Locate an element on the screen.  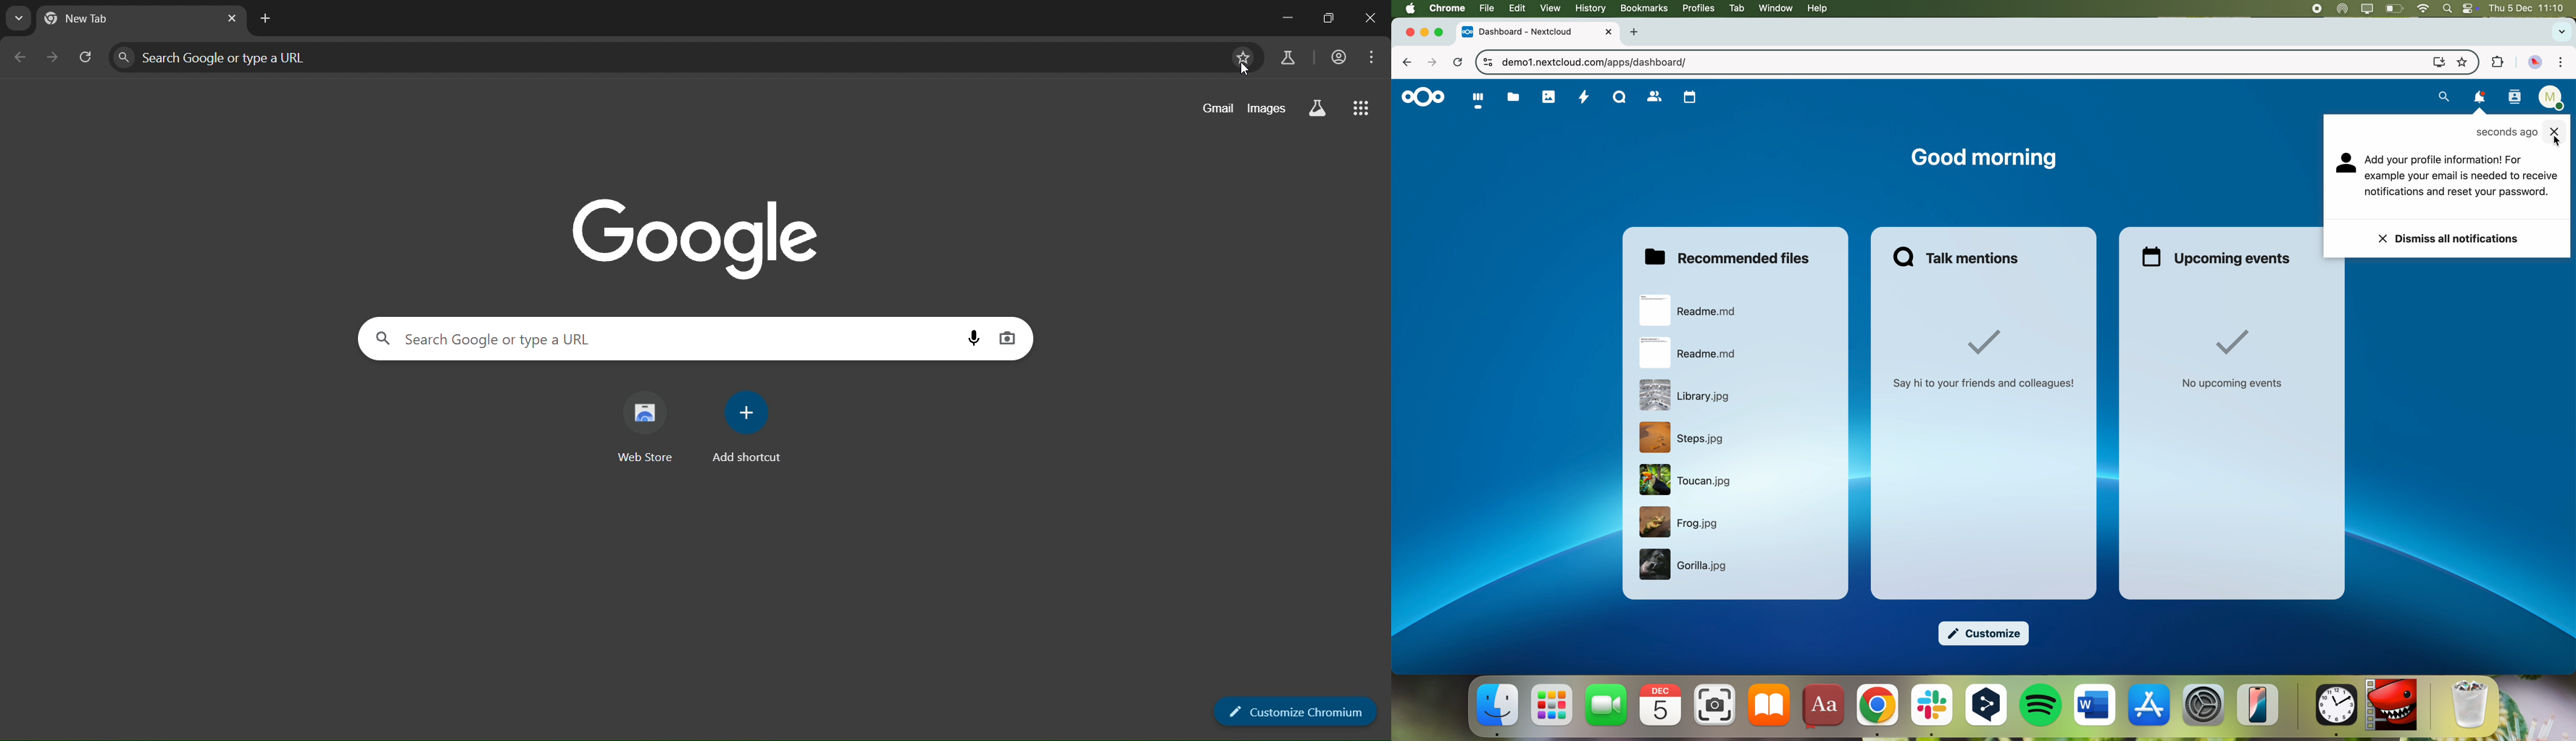
refresh the page is located at coordinates (1459, 63).